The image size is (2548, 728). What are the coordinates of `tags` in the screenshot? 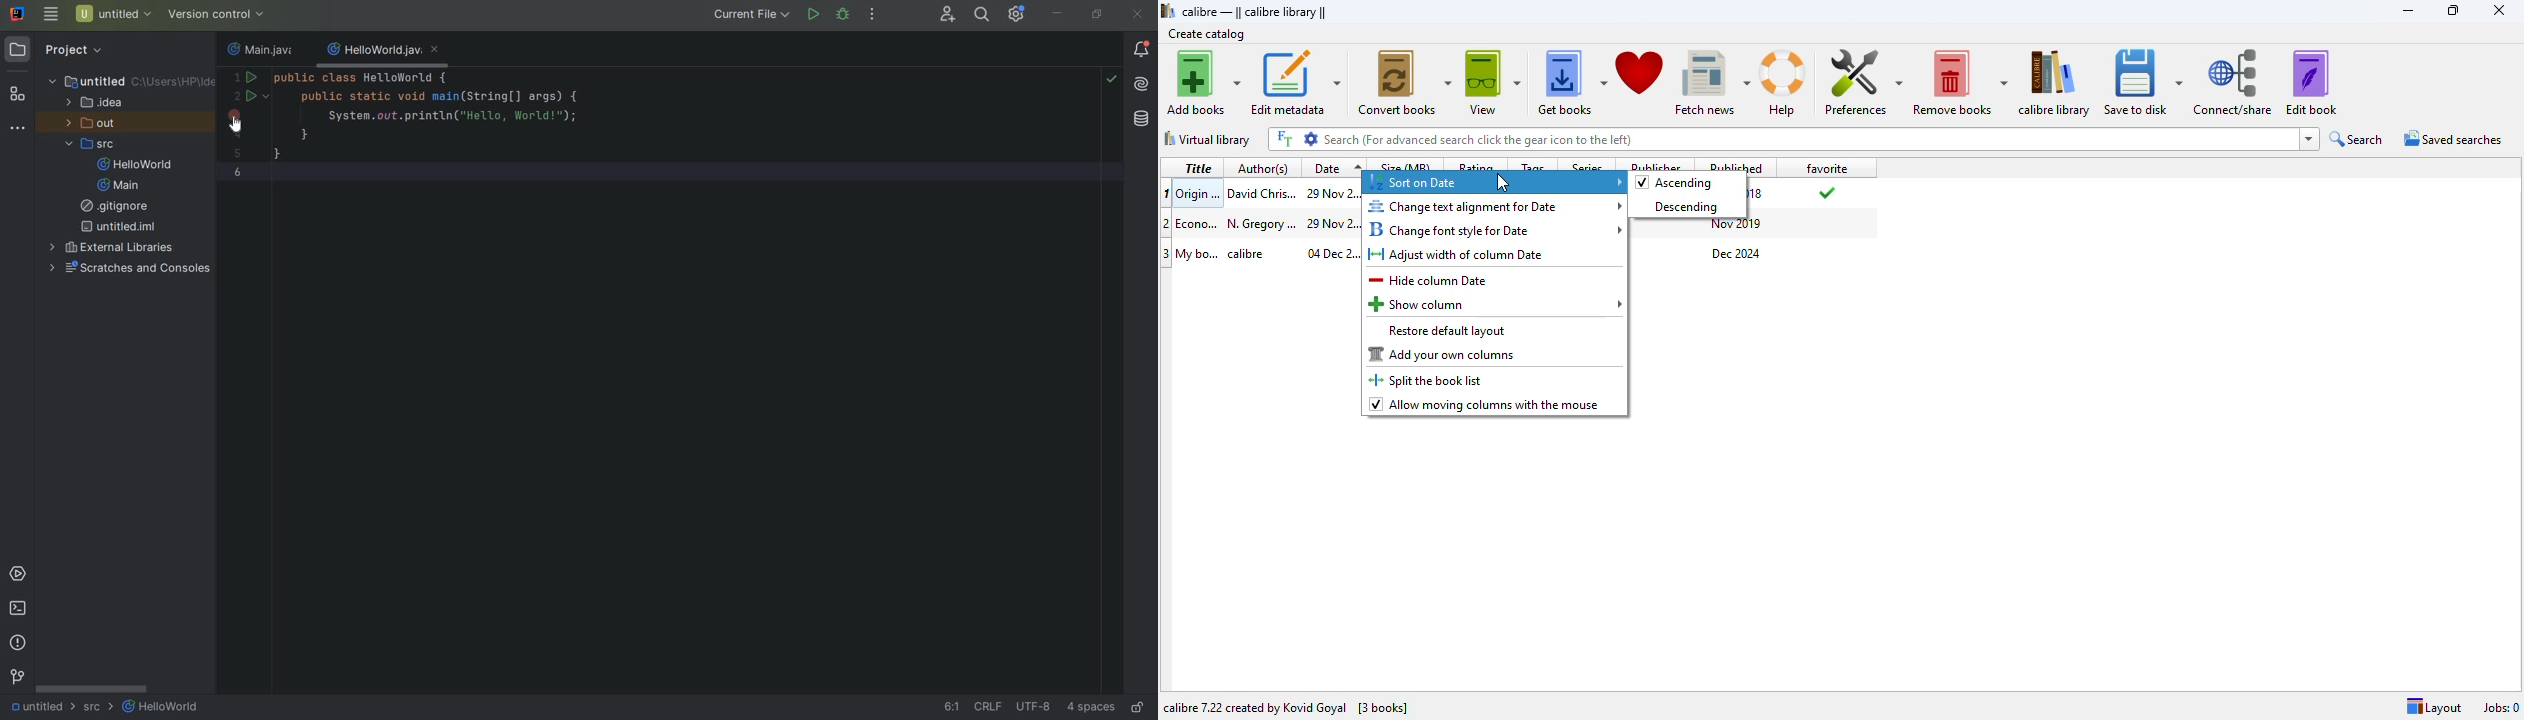 It's located at (1532, 164).